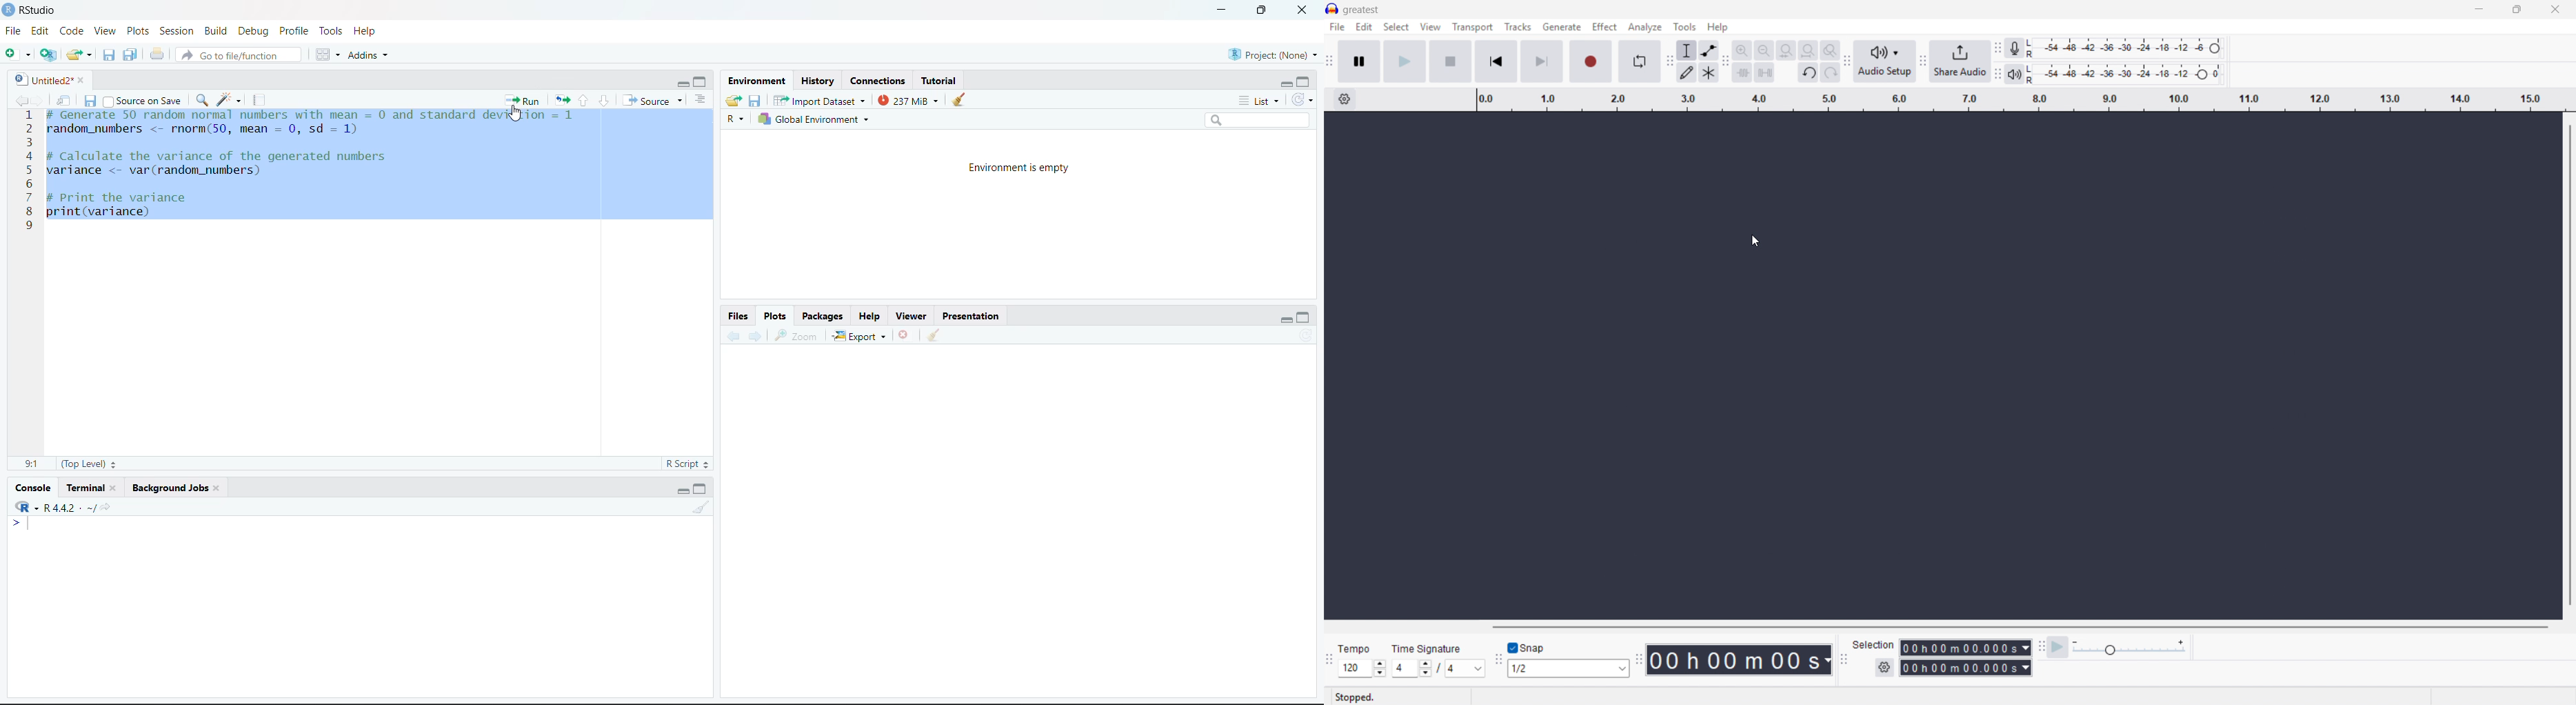 This screenshot has height=728, width=2576. What do you see at coordinates (2556, 9) in the screenshot?
I see `Close ` at bounding box center [2556, 9].